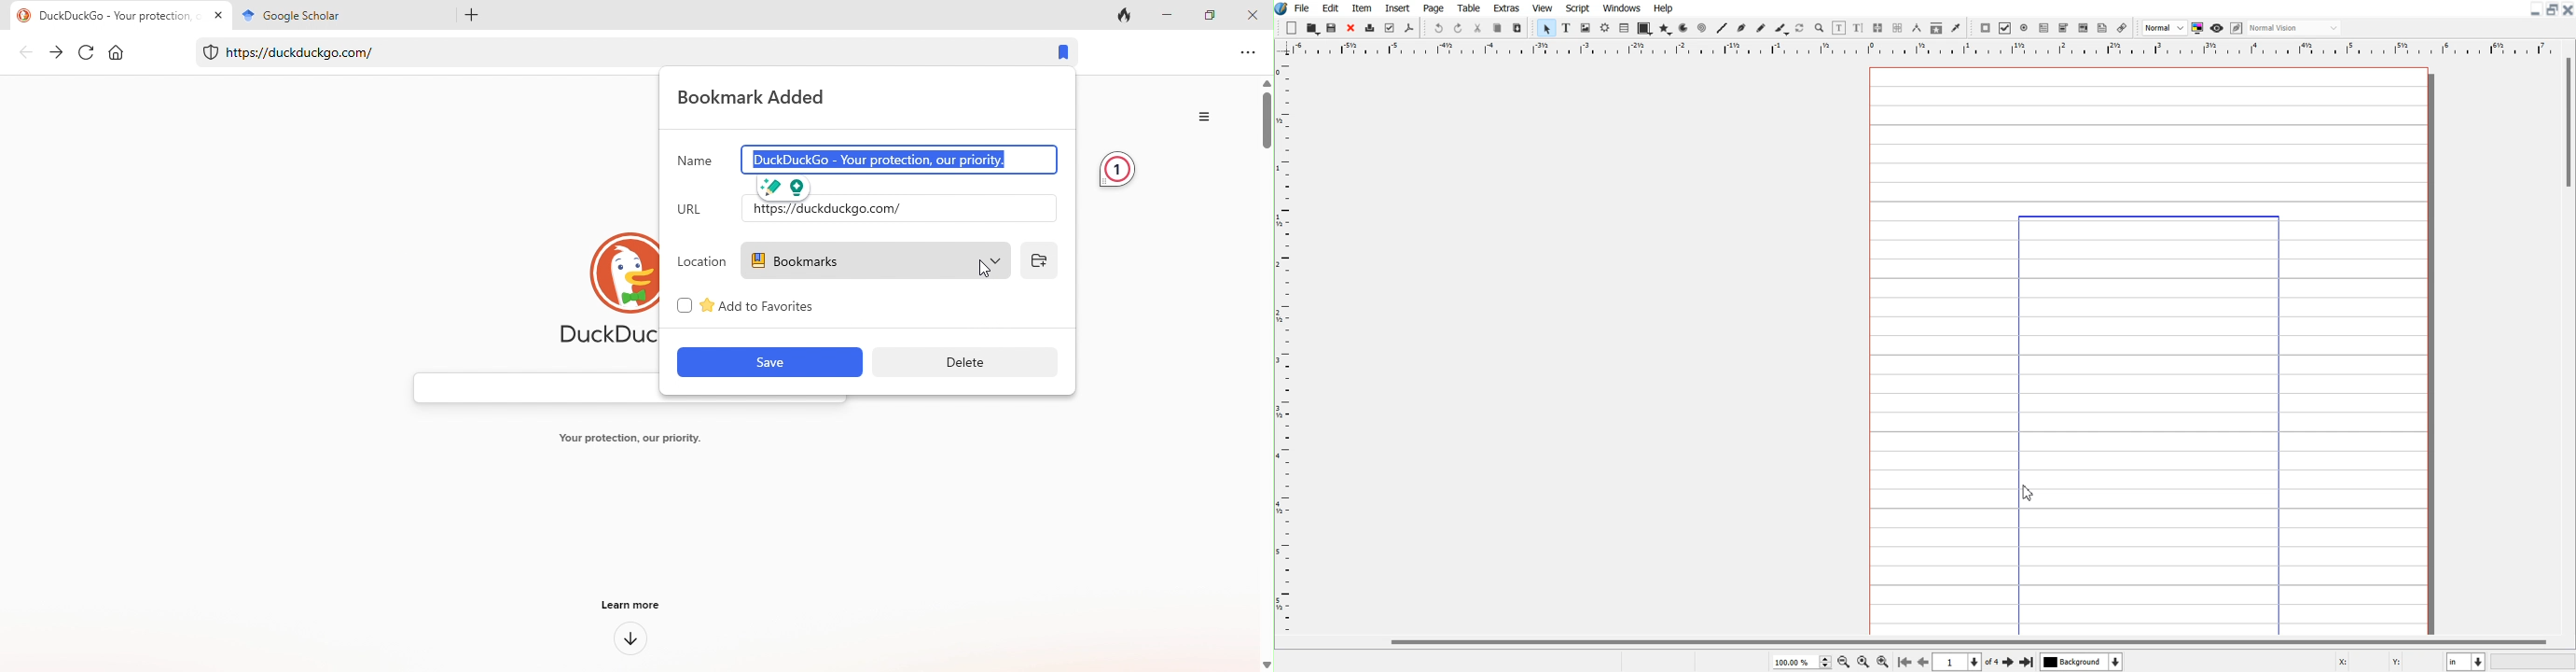 The height and width of the screenshot is (672, 2576). Describe the element at coordinates (1923, 662) in the screenshot. I see `Go to the previous page` at that location.